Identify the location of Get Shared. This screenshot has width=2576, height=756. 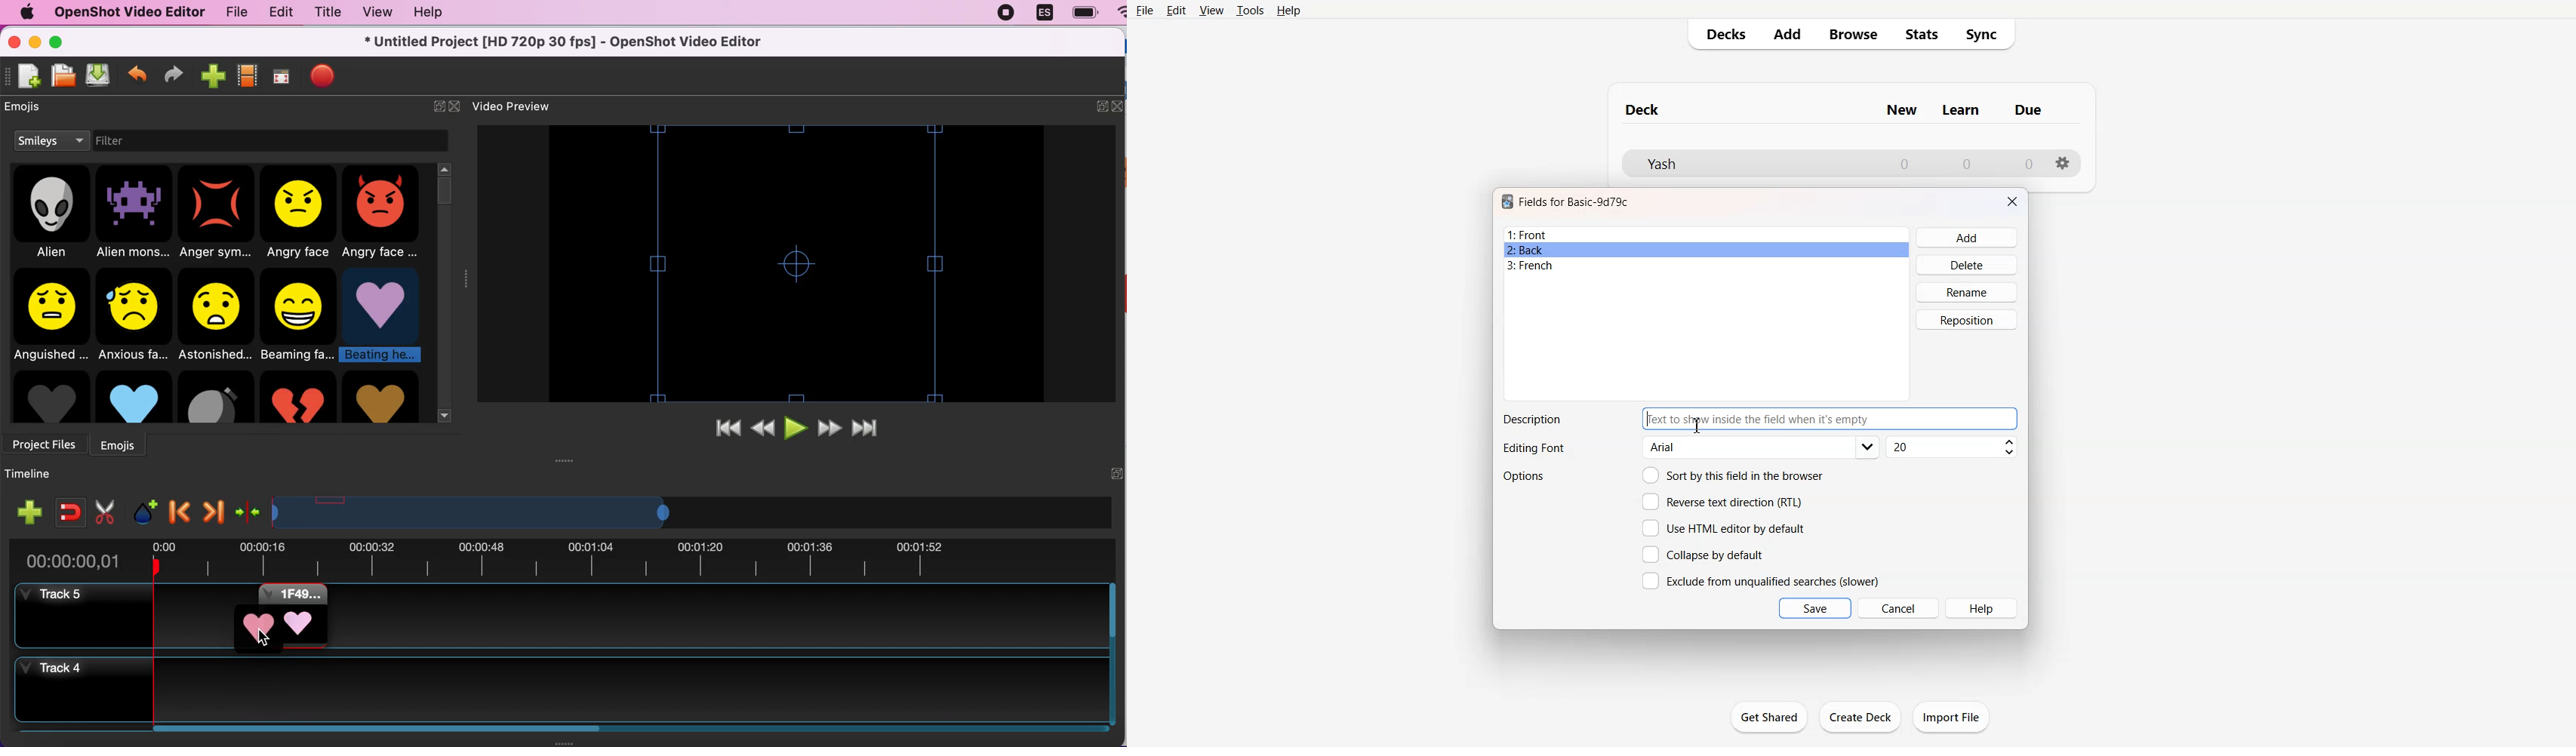
(1769, 717).